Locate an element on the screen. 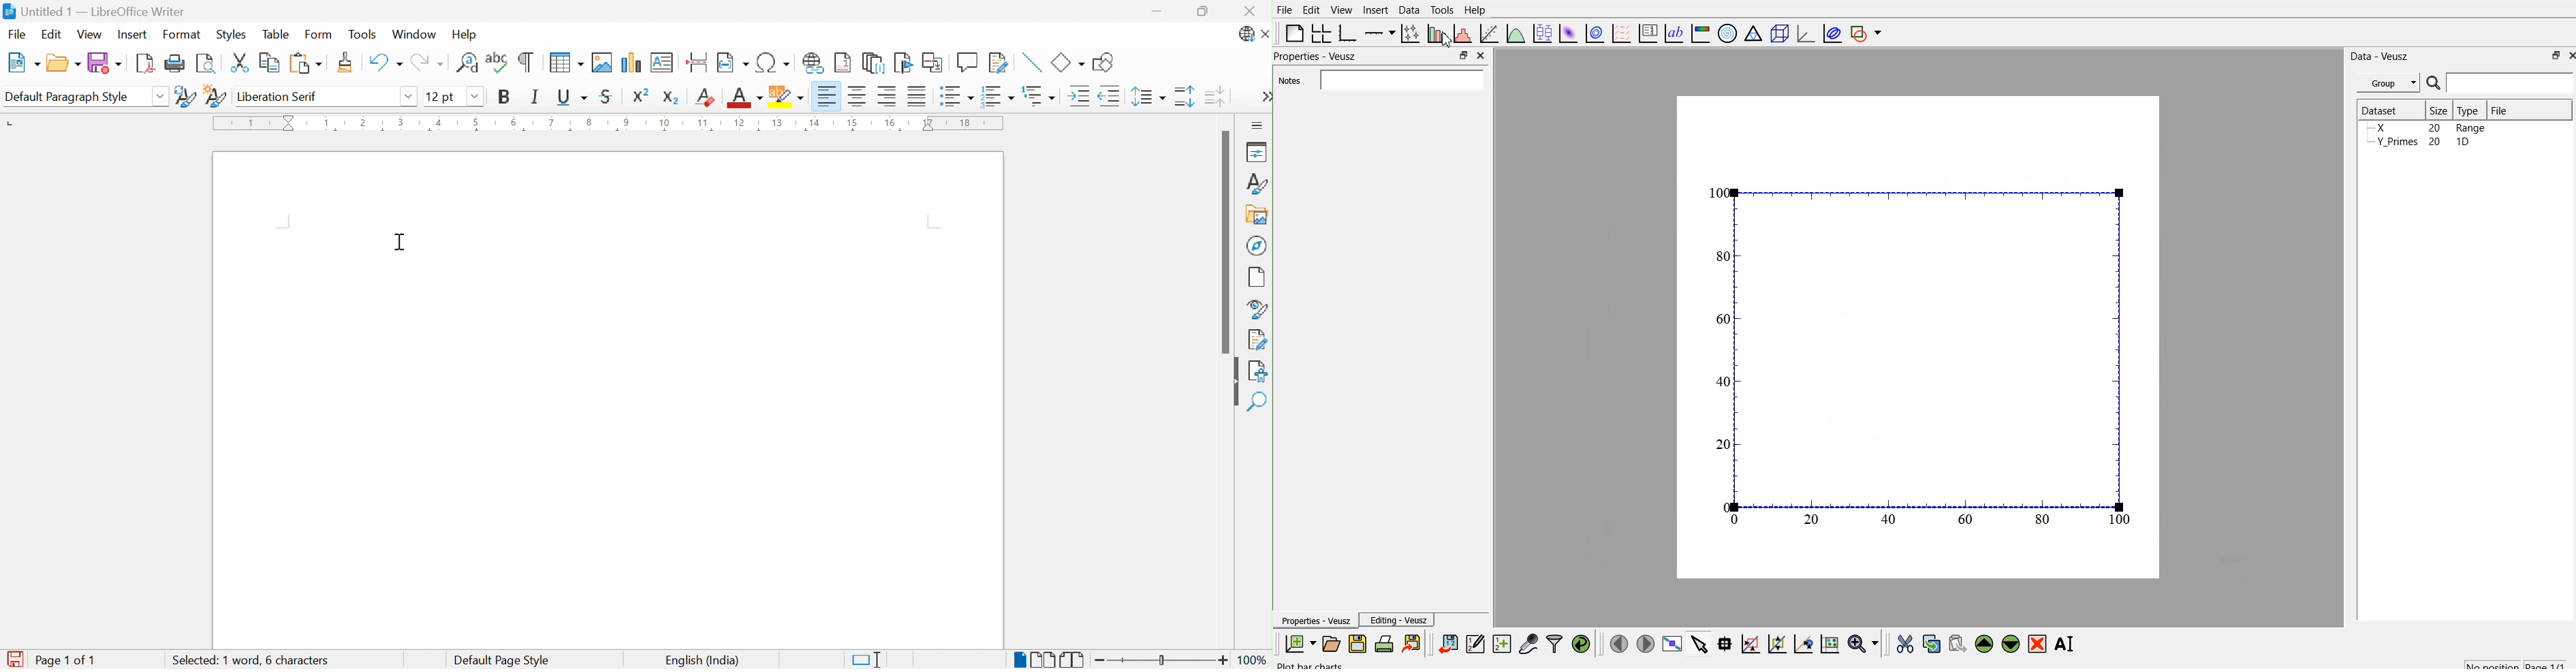  Ruler is located at coordinates (608, 124).